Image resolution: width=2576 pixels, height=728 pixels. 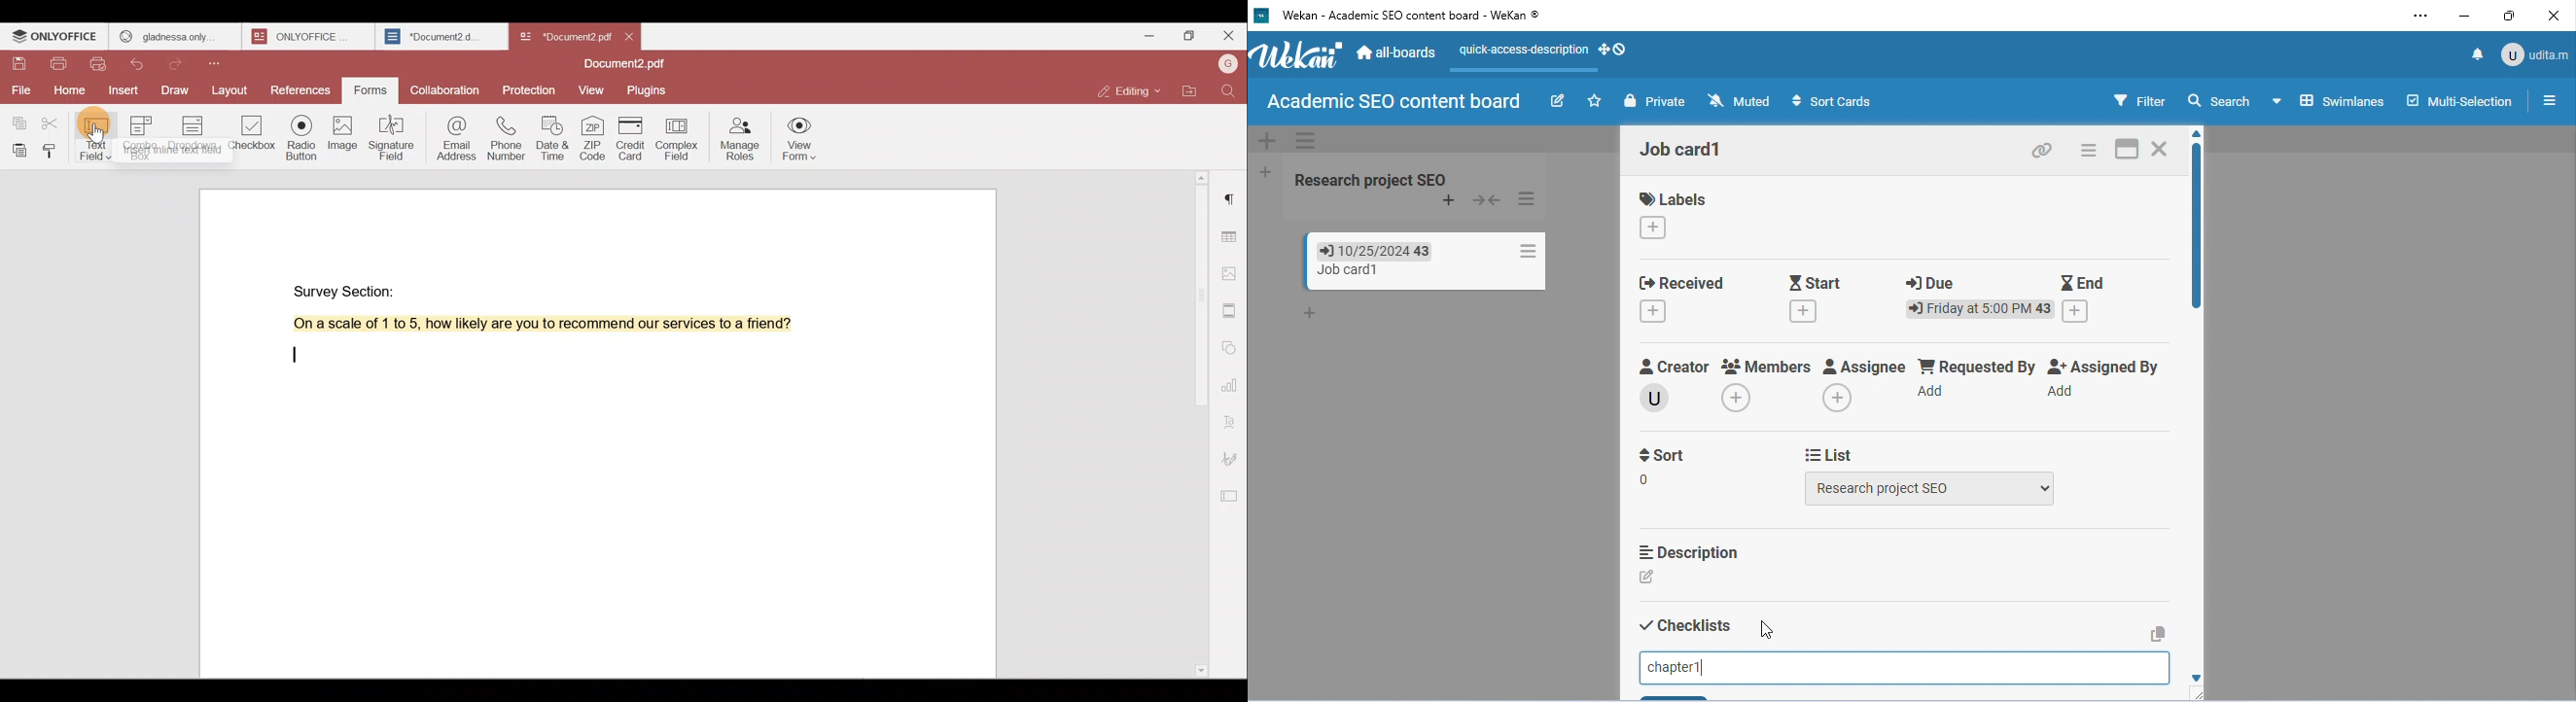 What do you see at coordinates (1650, 578) in the screenshot?
I see `add description` at bounding box center [1650, 578].